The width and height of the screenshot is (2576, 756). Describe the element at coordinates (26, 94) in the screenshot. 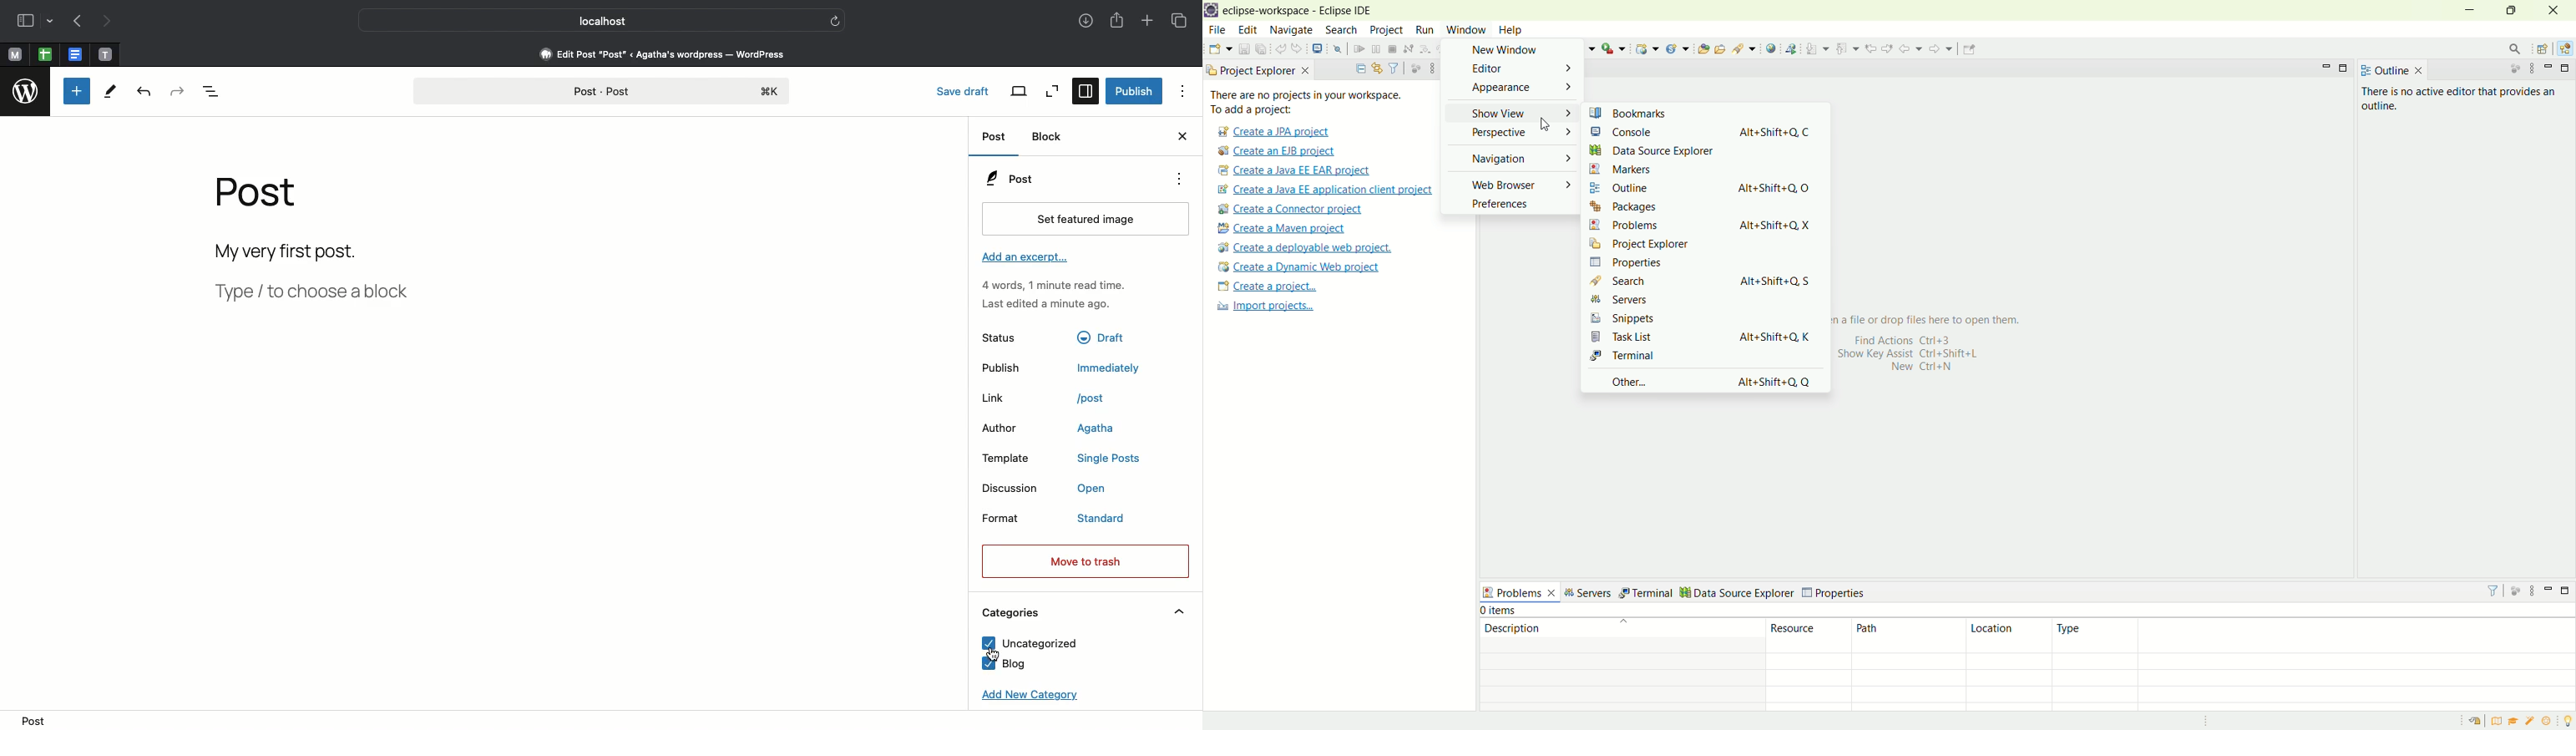

I see `Wordpress` at that location.